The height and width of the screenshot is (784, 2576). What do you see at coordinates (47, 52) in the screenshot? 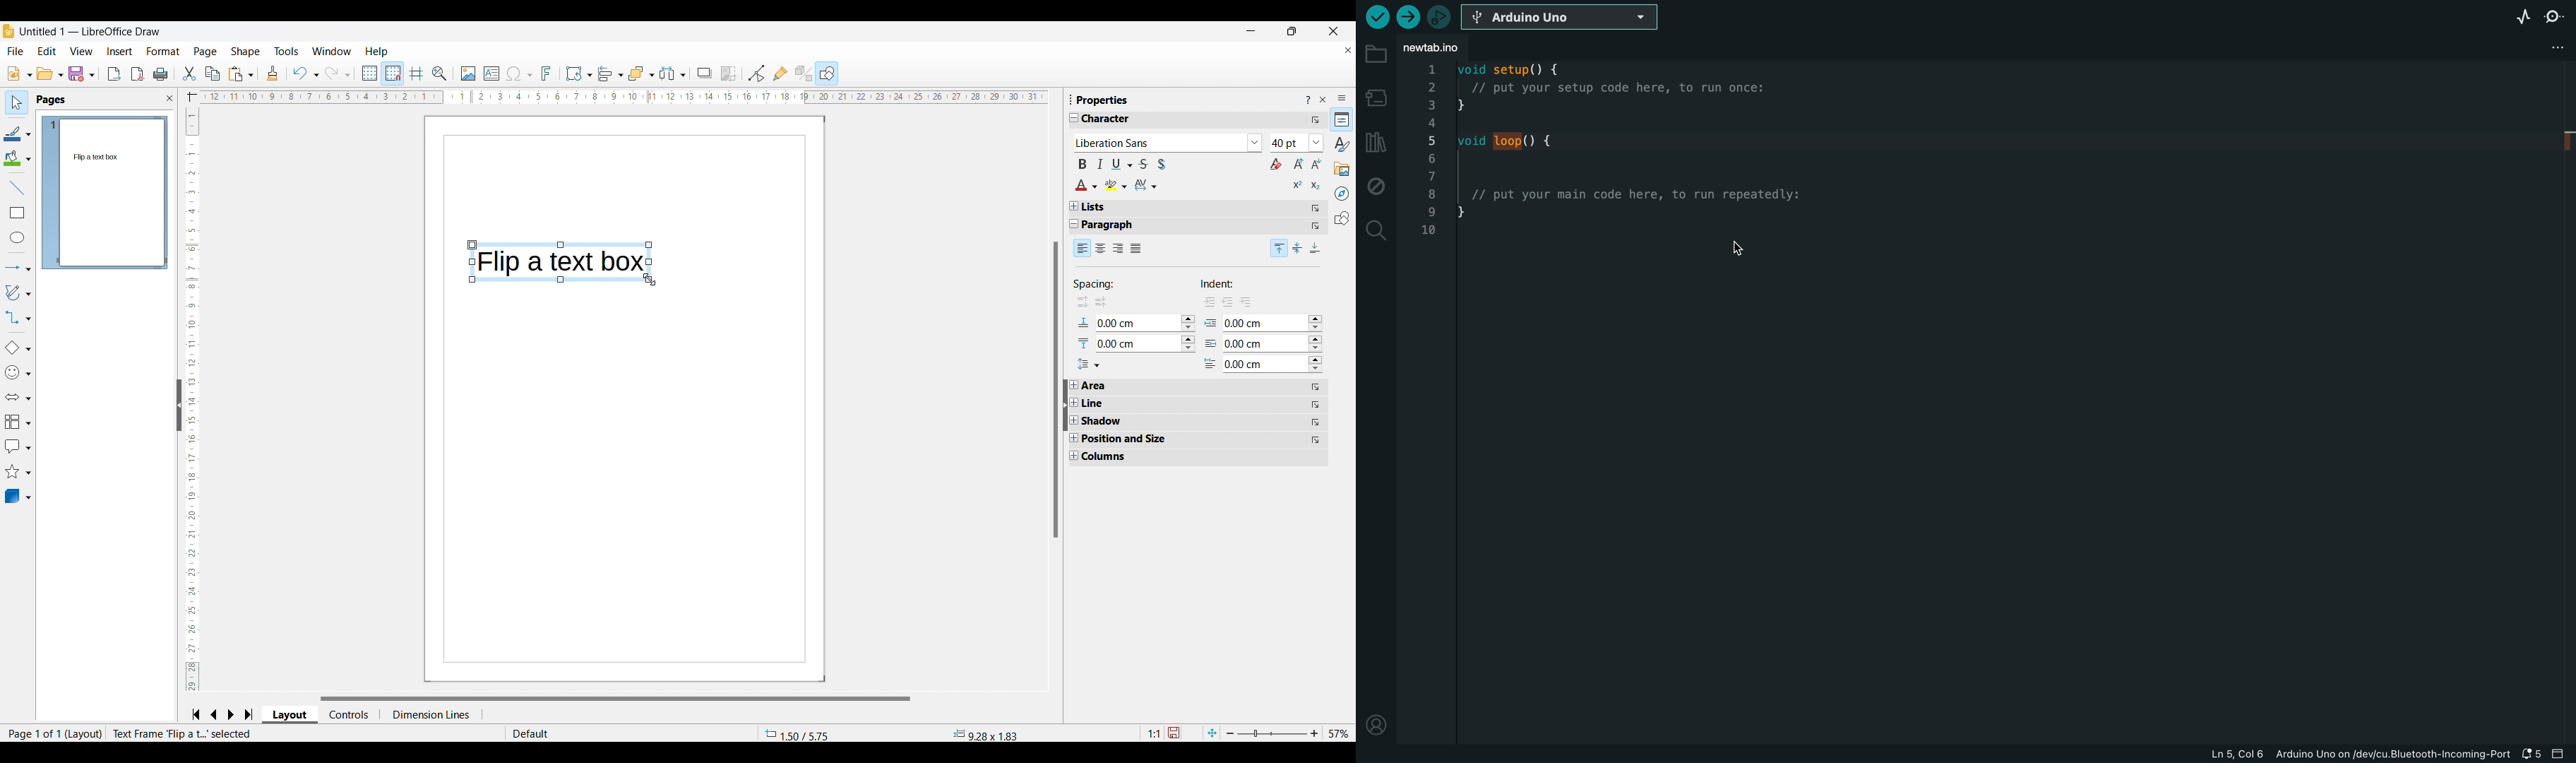
I see `Edit menu` at bounding box center [47, 52].